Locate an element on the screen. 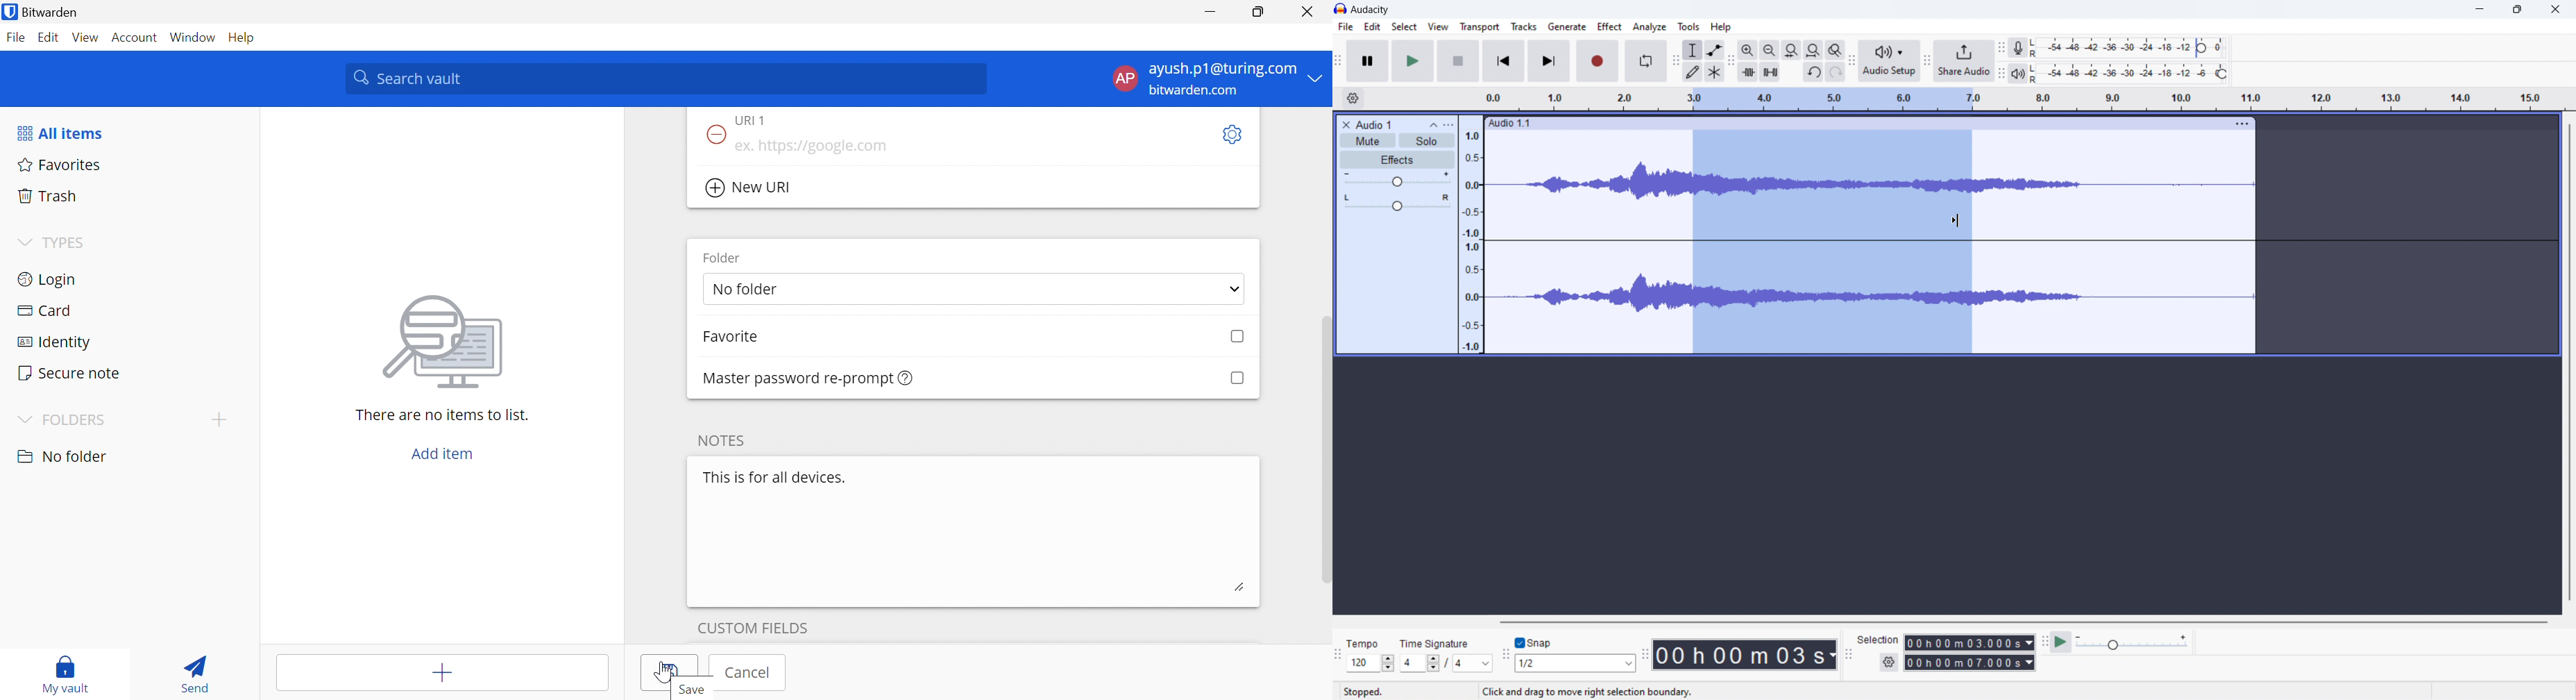 This screenshot has height=700, width=2576. horizontal scrollbar is located at coordinates (2025, 622).